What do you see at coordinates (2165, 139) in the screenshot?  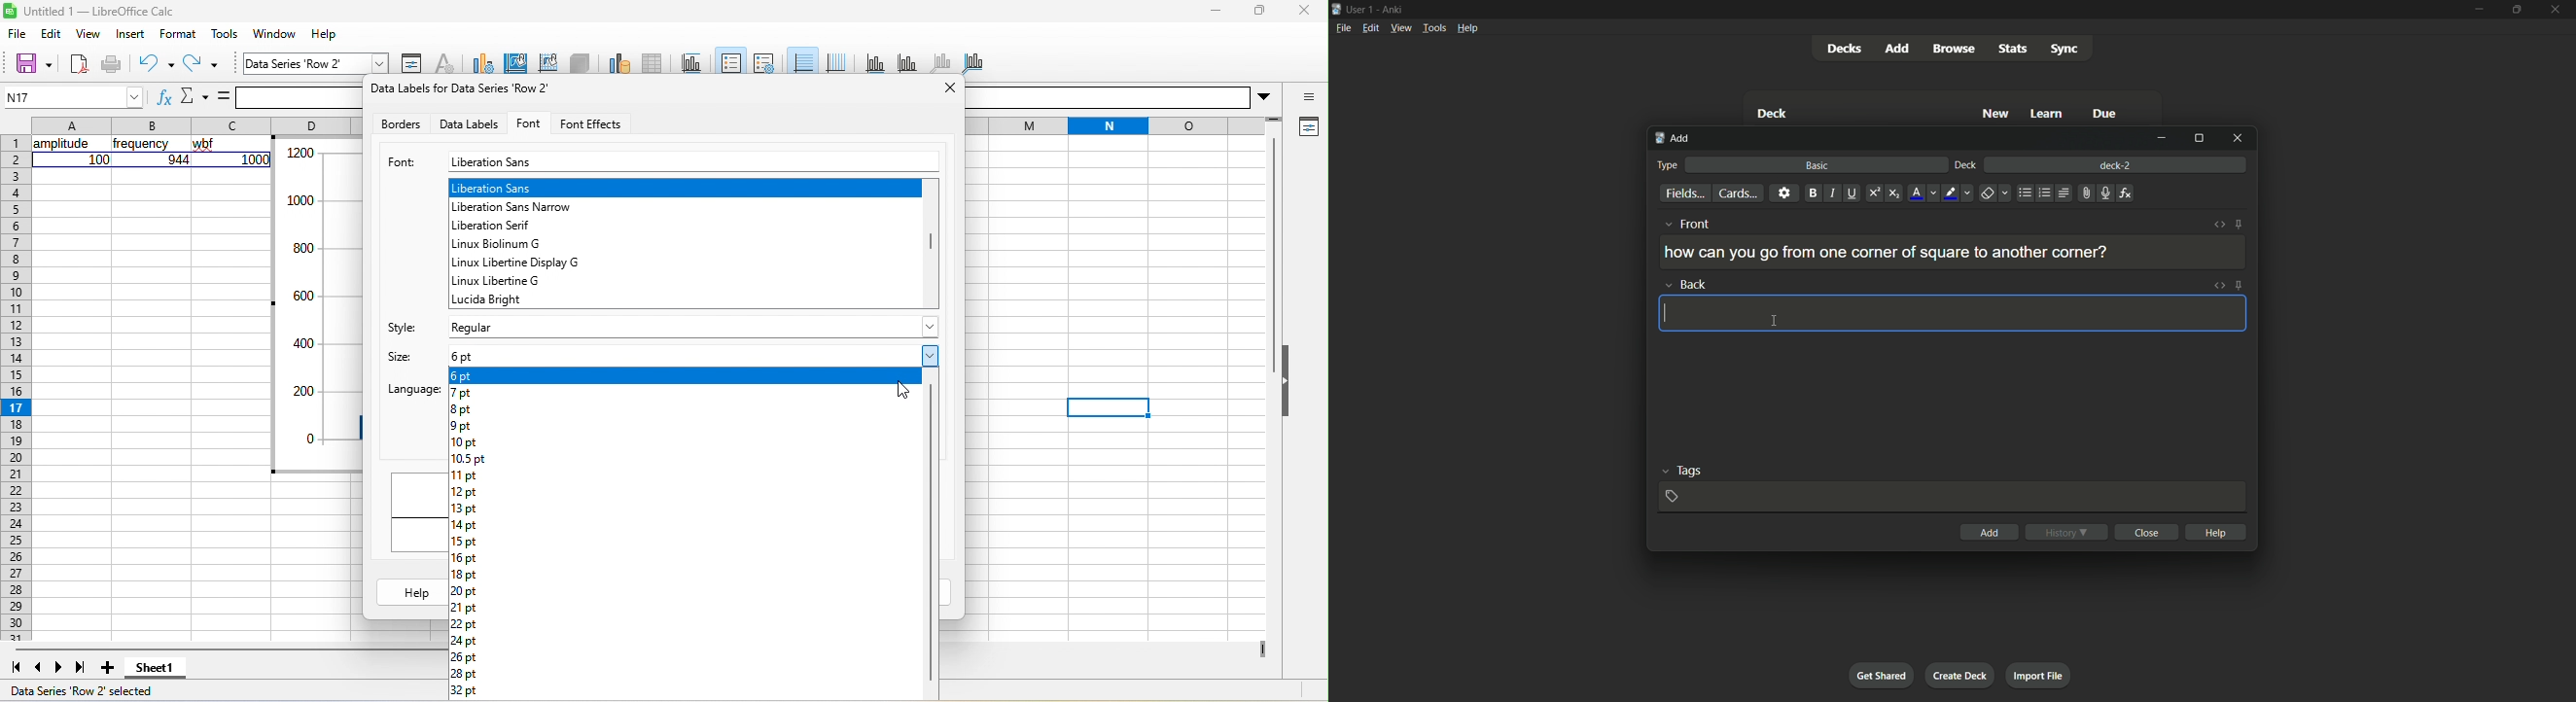 I see `minimize` at bounding box center [2165, 139].